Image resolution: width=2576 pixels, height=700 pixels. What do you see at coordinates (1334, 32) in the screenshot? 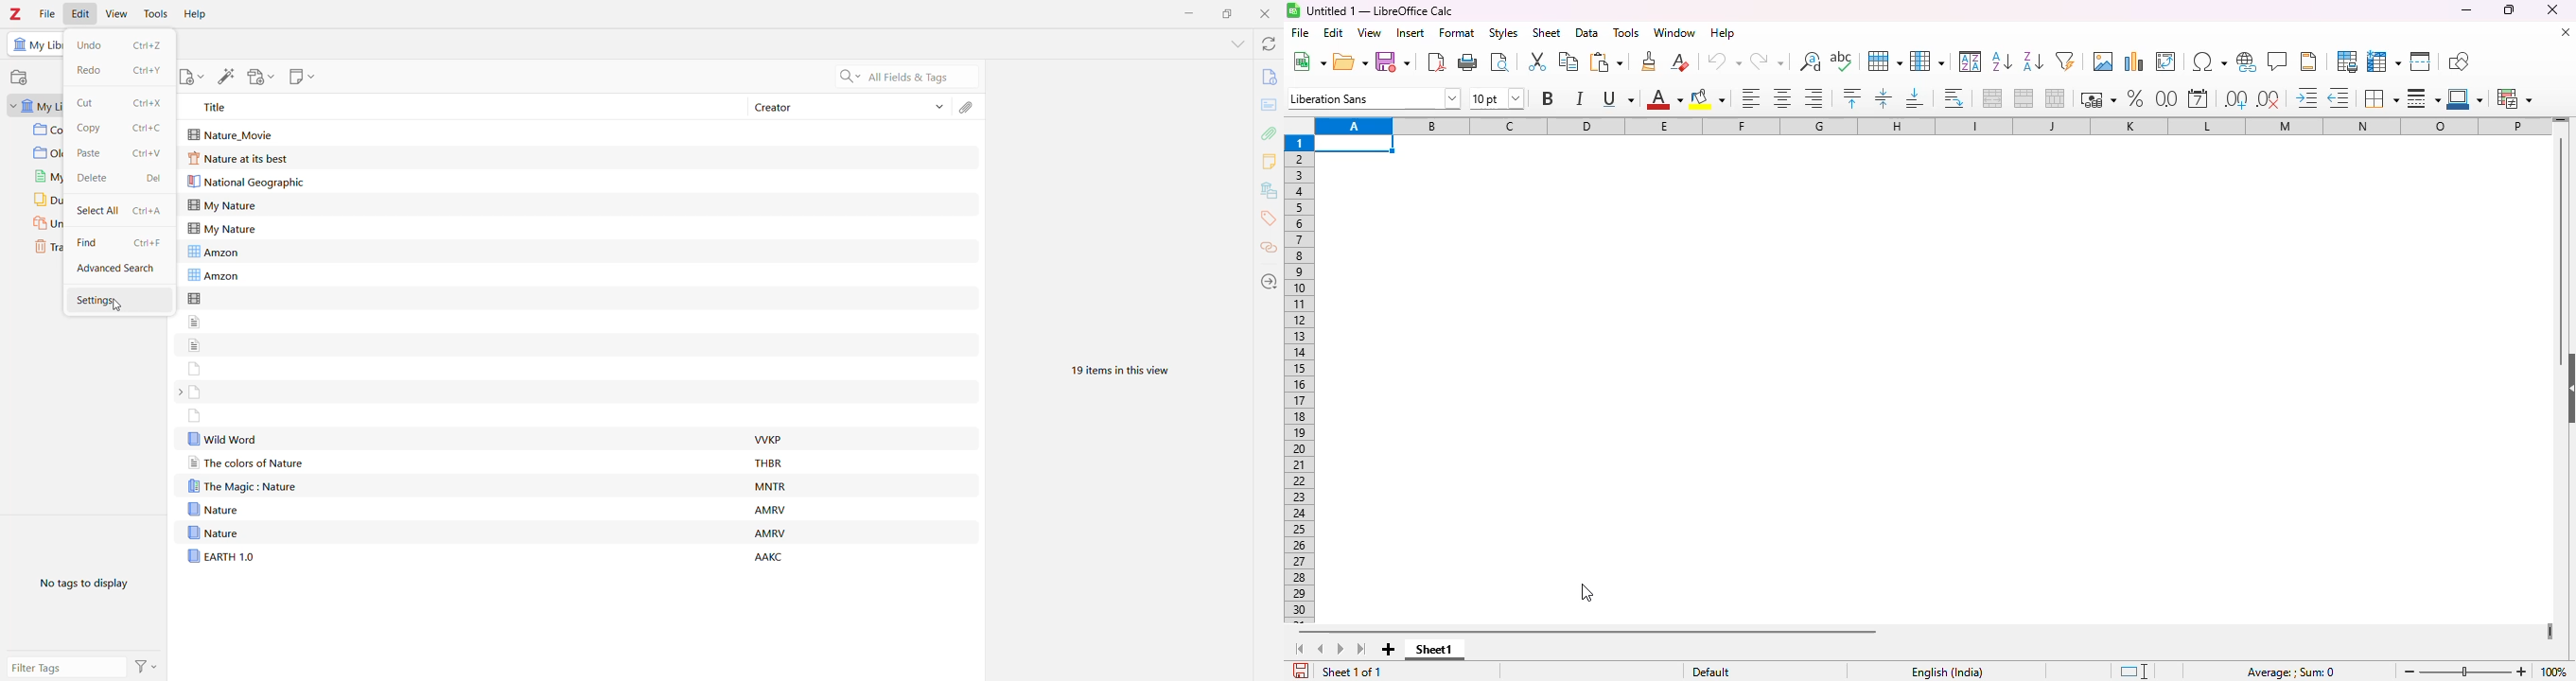
I see `edit` at bounding box center [1334, 32].